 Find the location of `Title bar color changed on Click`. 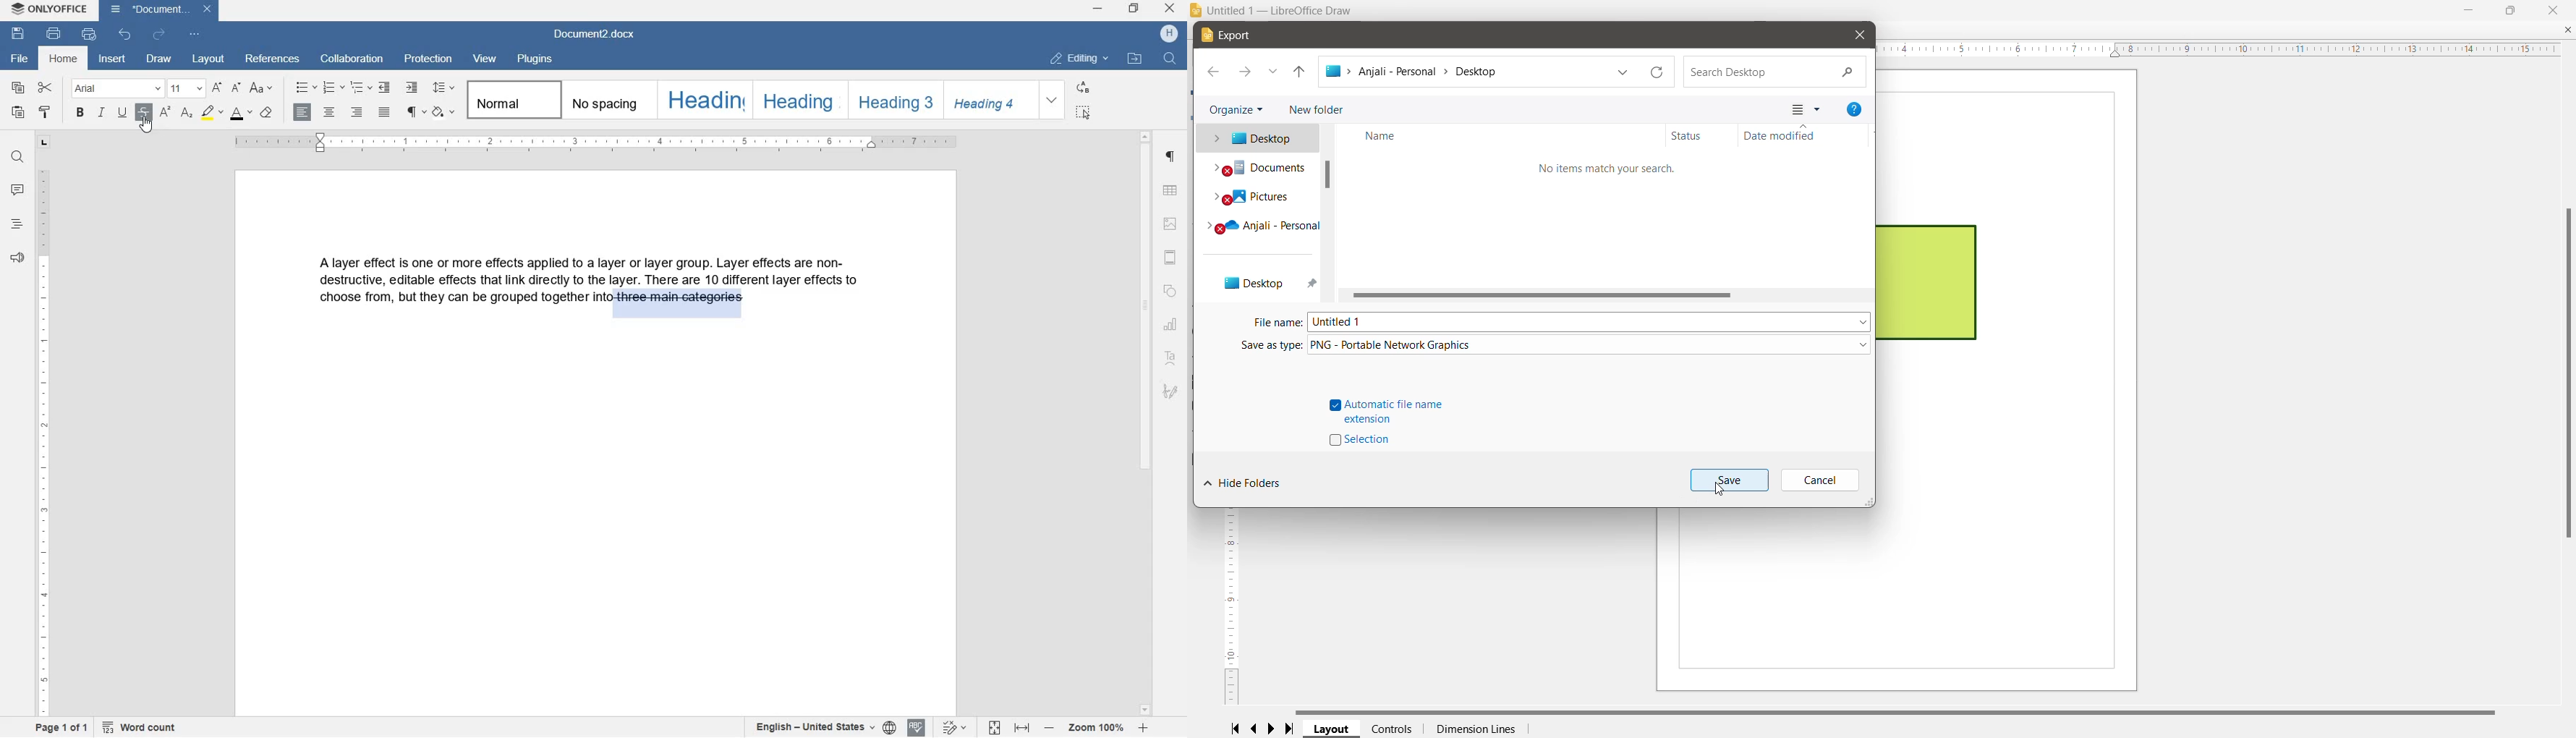

Title bar color changed on Click is located at coordinates (1903, 11).